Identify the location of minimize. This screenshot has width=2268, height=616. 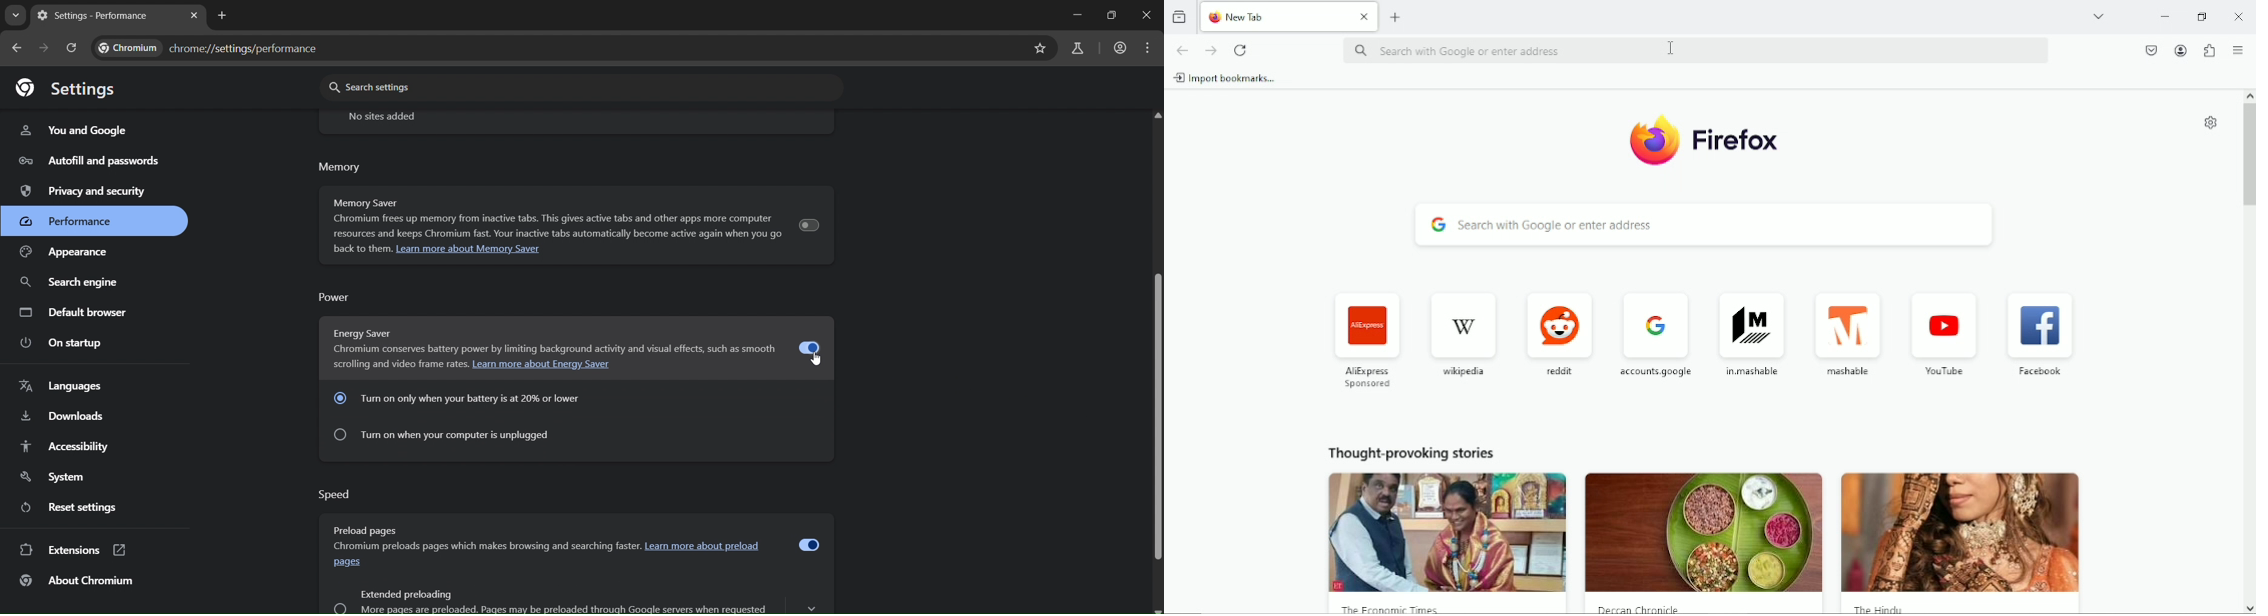
(2164, 17).